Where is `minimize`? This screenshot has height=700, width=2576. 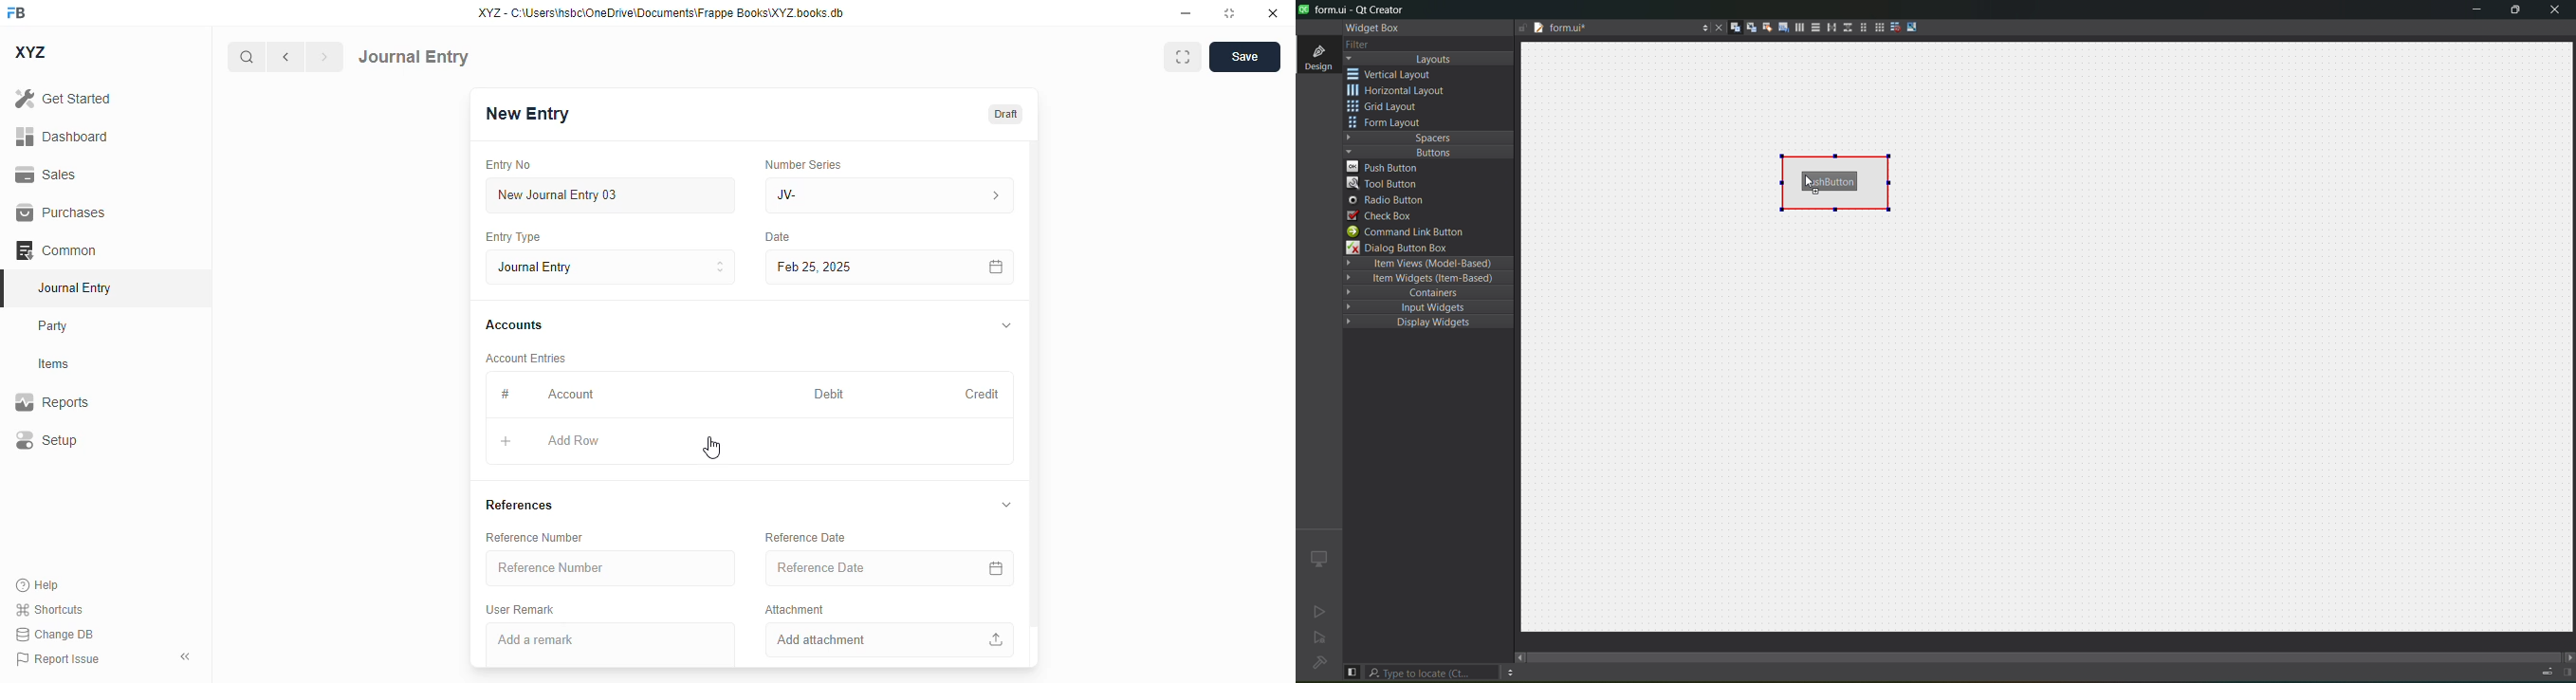
minimize is located at coordinates (1187, 12).